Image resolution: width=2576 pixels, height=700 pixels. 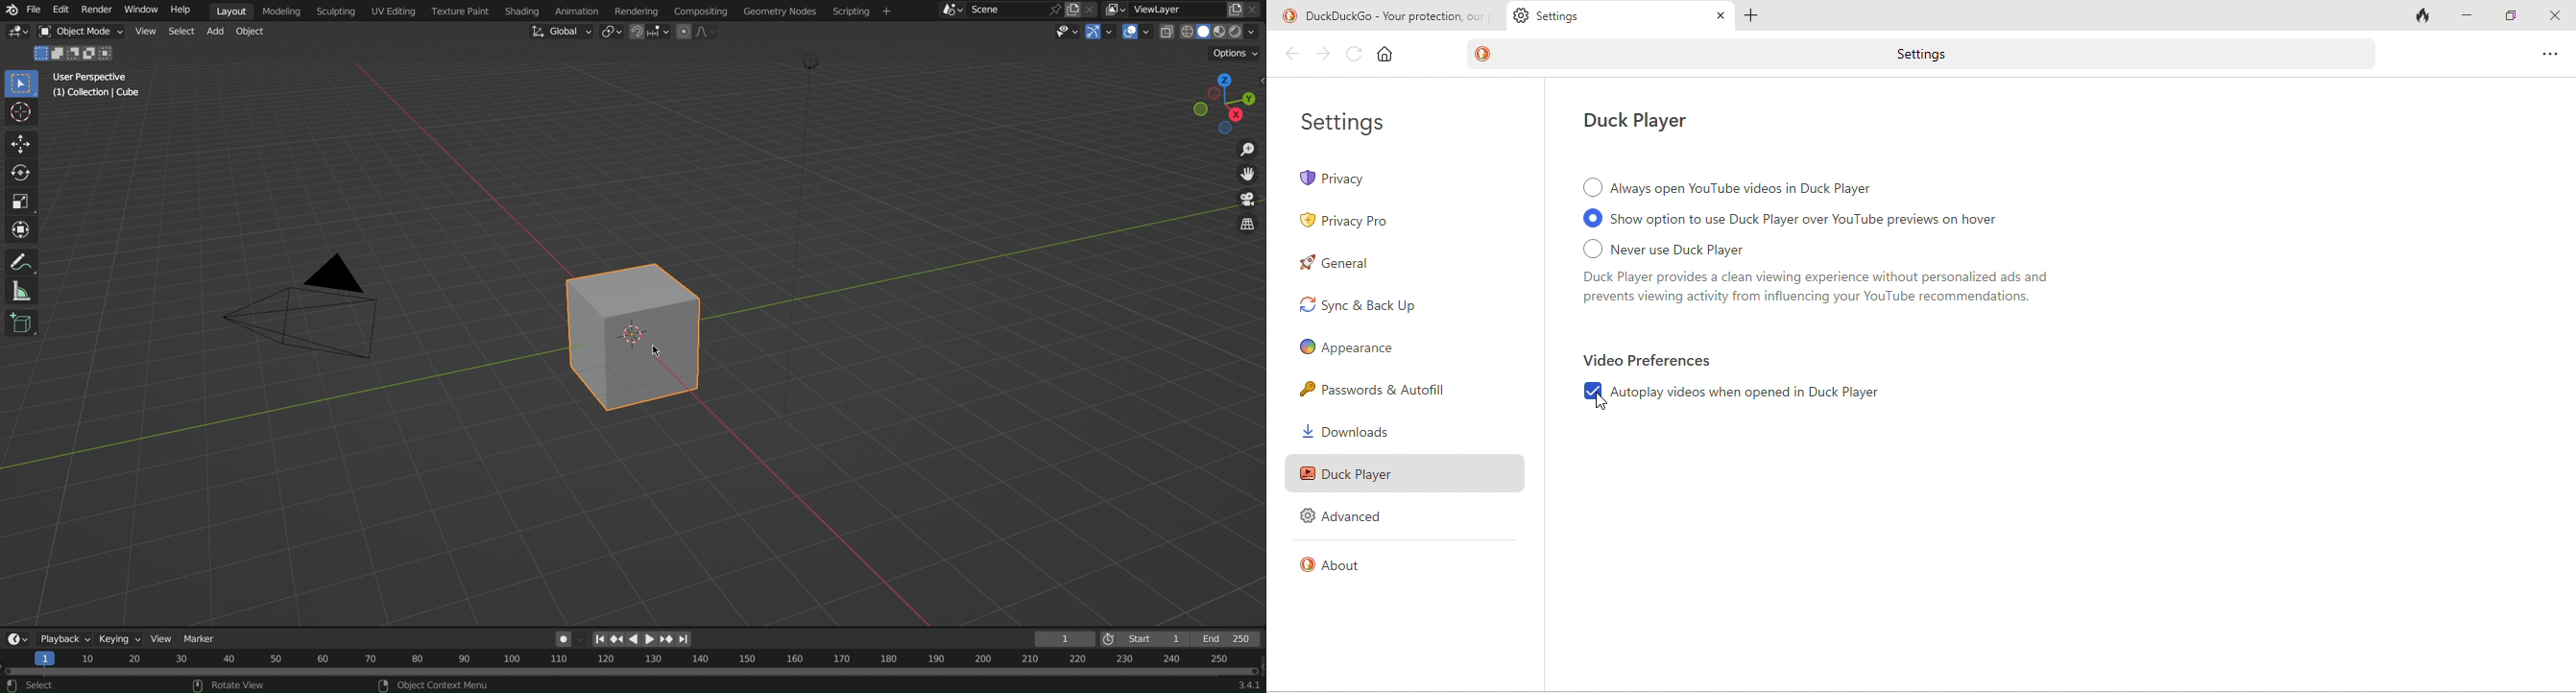 What do you see at coordinates (1342, 264) in the screenshot?
I see `general` at bounding box center [1342, 264].